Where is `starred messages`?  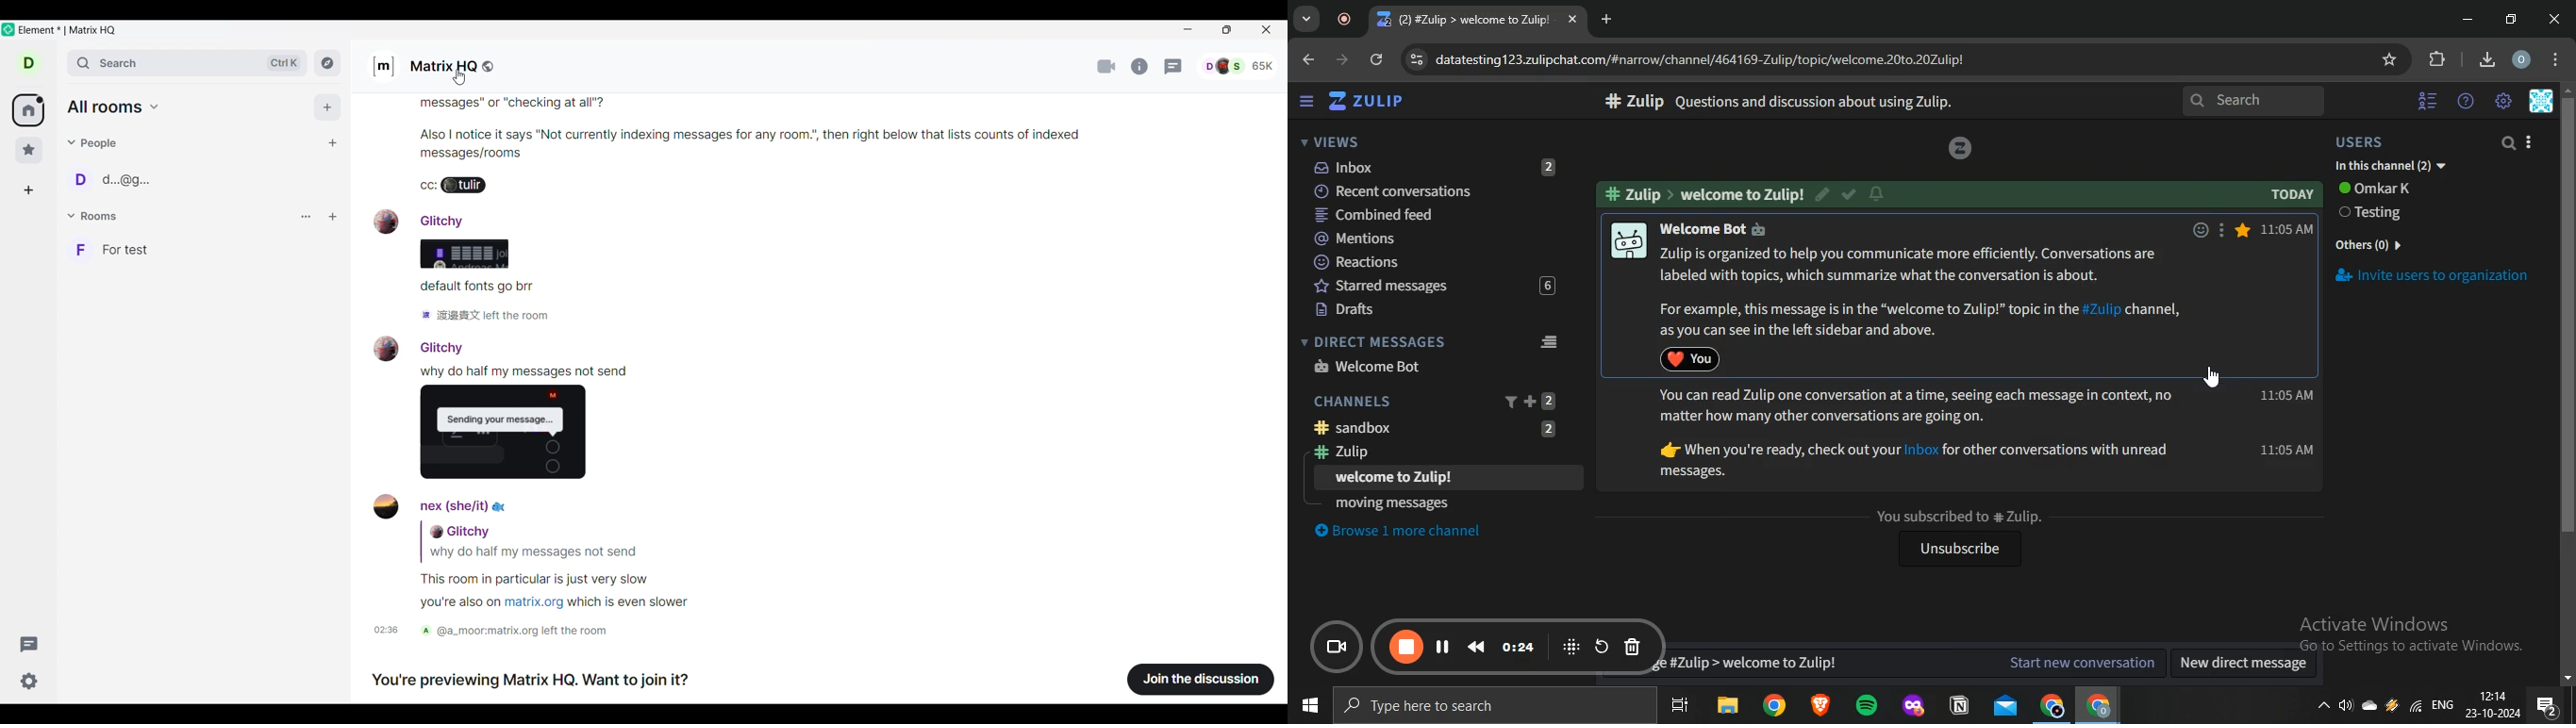 starred messages is located at coordinates (2243, 230).